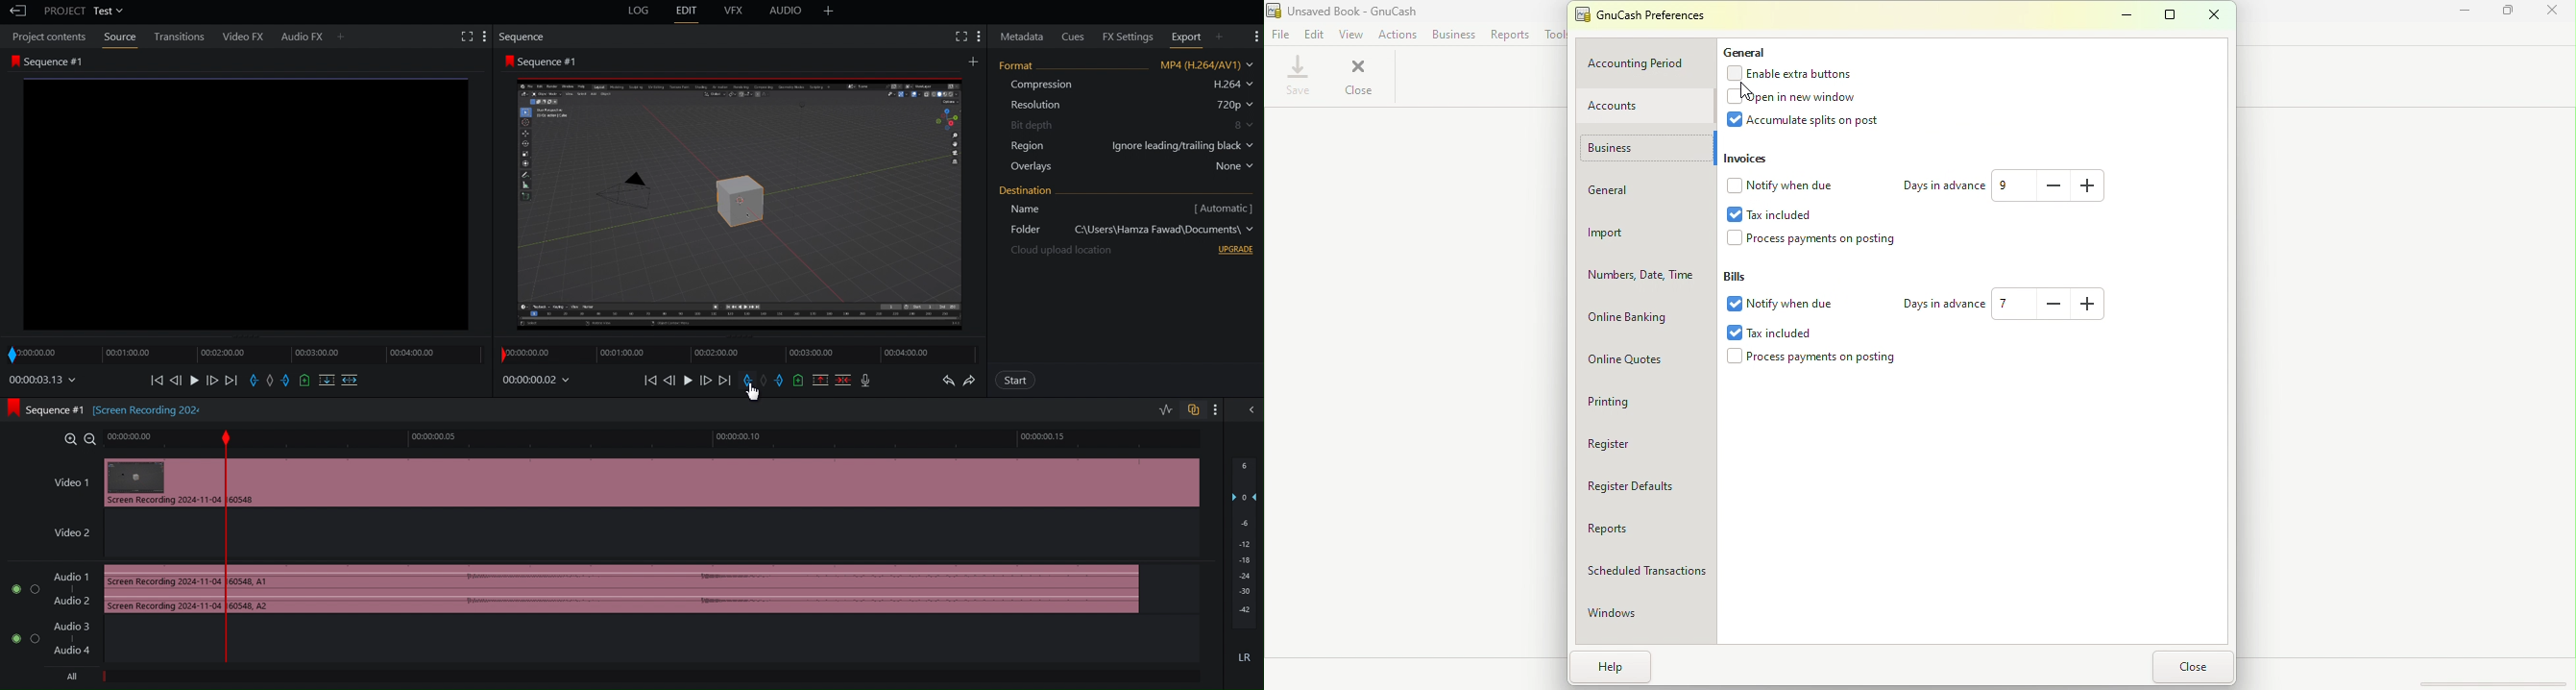 The image size is (2576, 700). I want to click on Audio Clip, so click(706, 588).